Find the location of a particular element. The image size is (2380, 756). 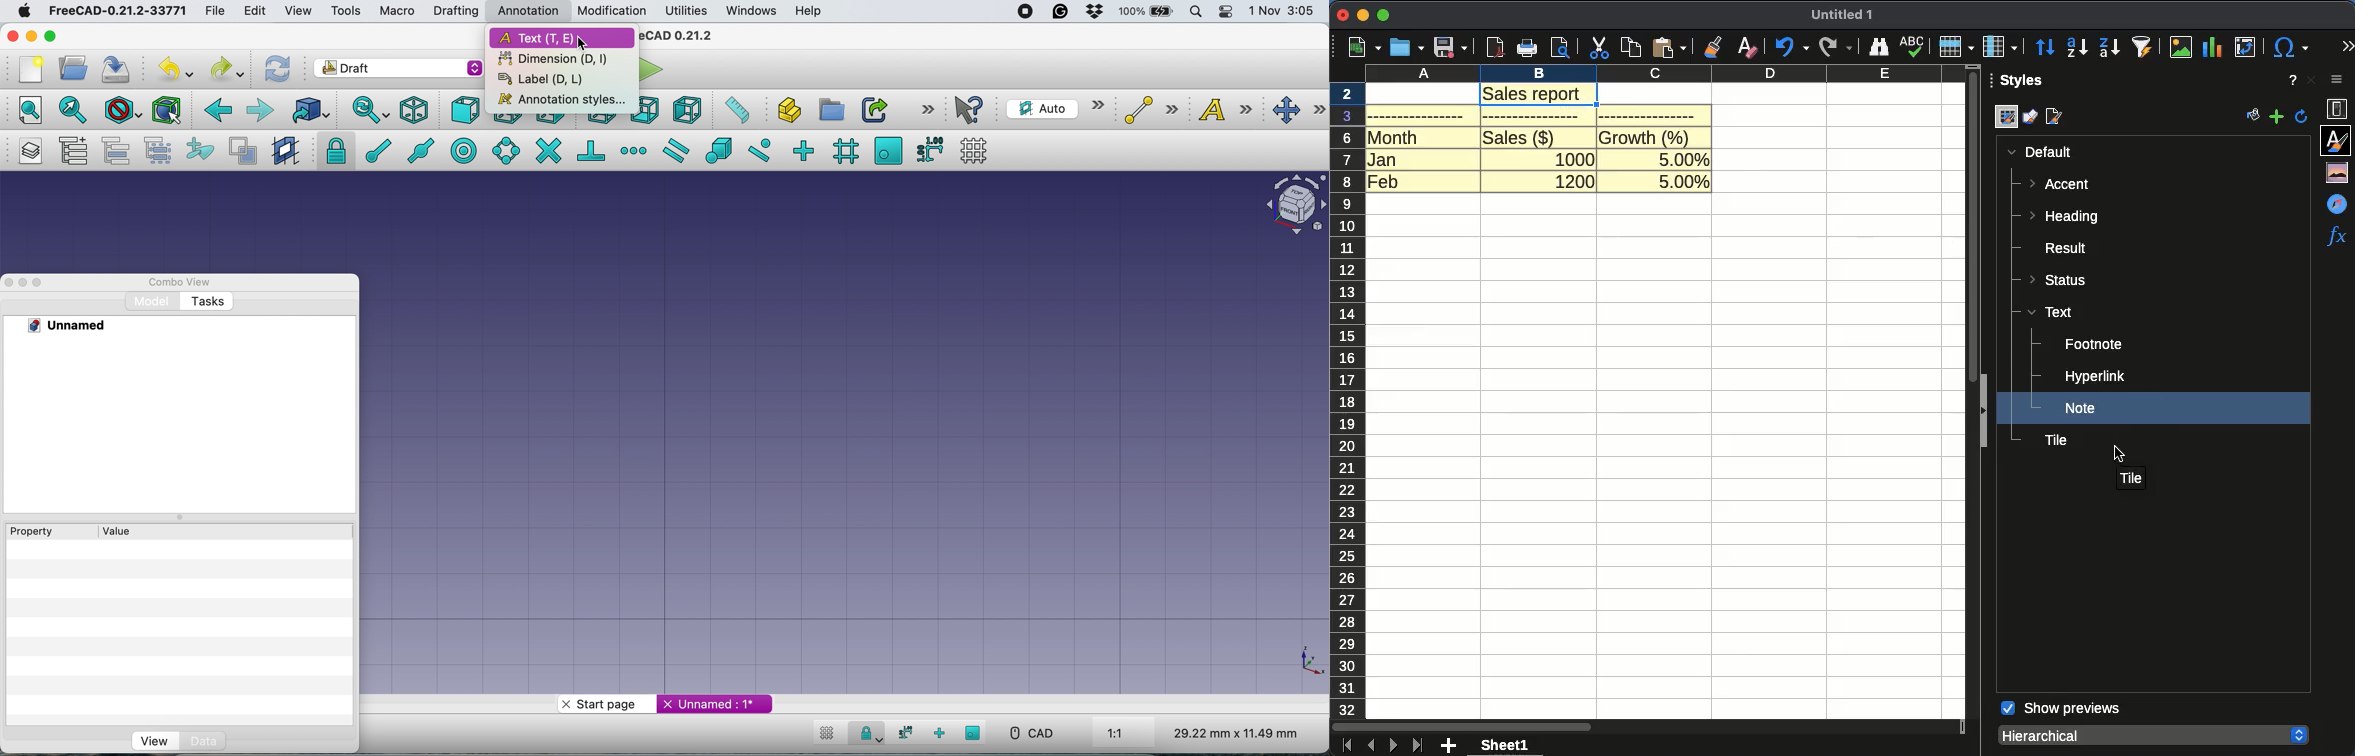

front is located at coordinates (463, 109).